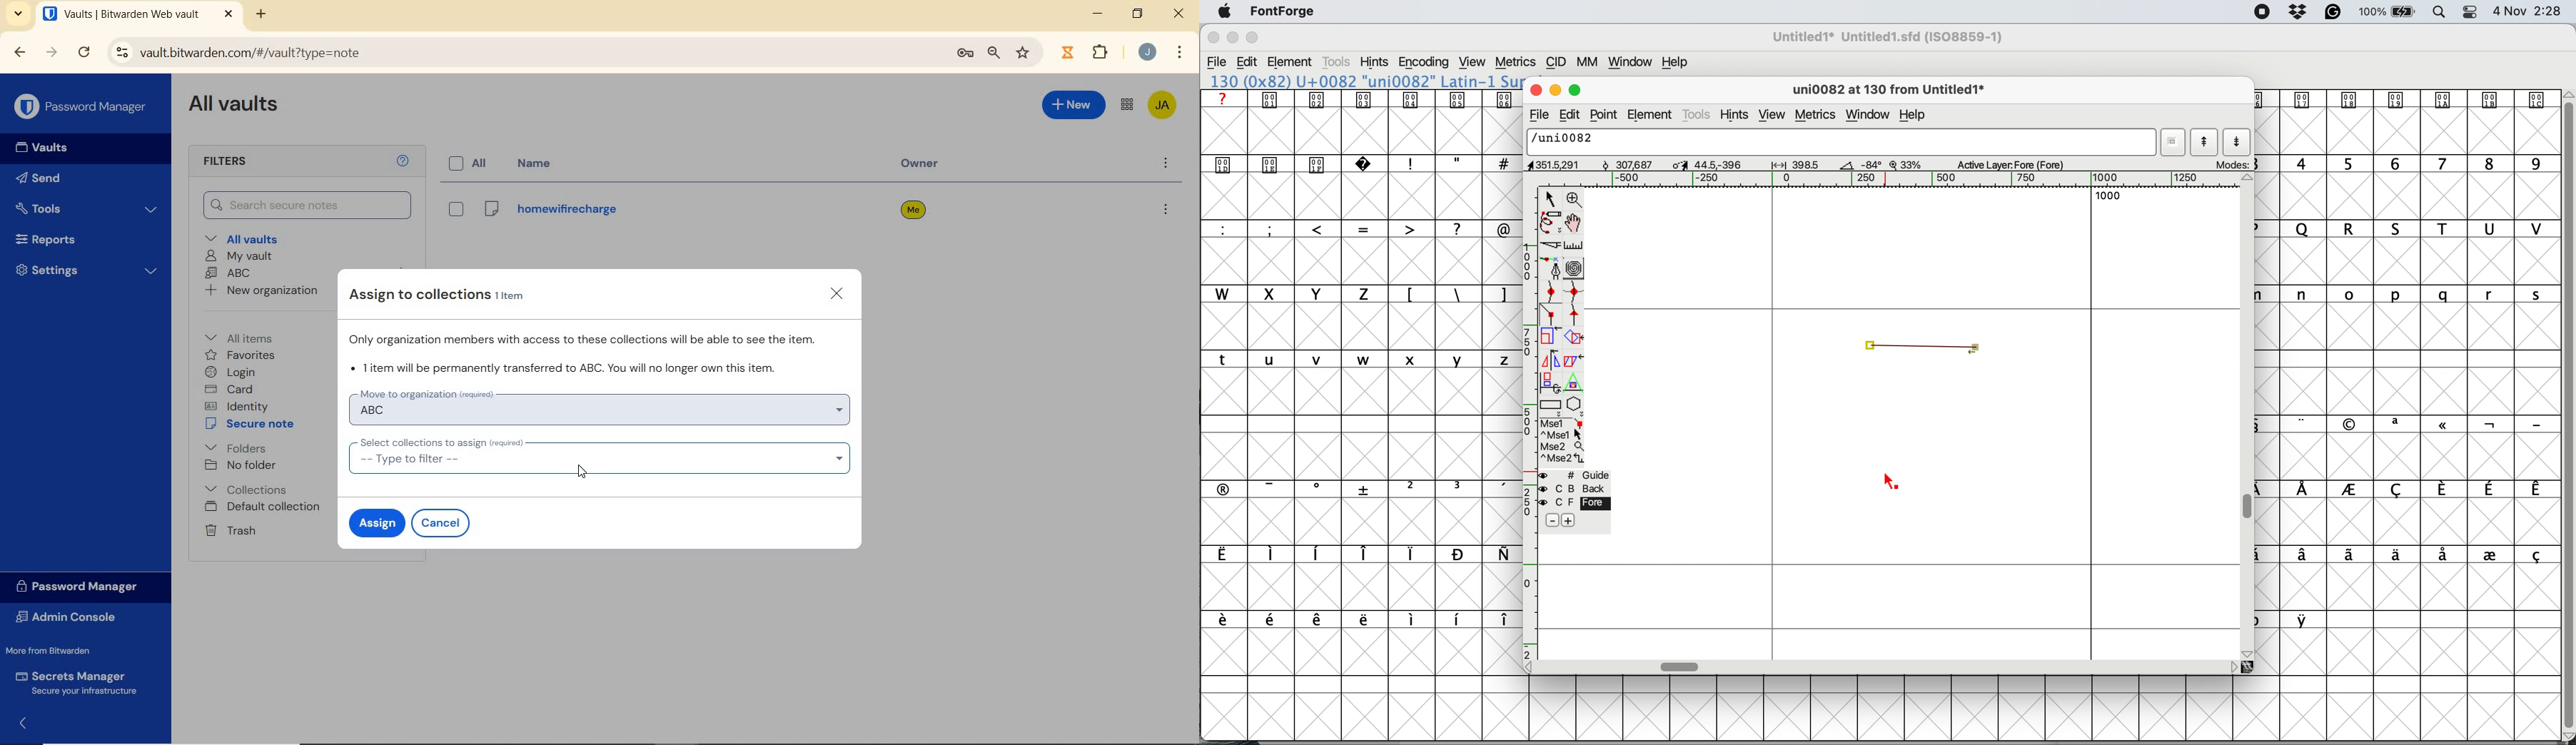 This screenshot has height=756, width=2576. Describe the element at coordinates (58, 650) in the screenshot. I see `More from Bitwarden` at that location.